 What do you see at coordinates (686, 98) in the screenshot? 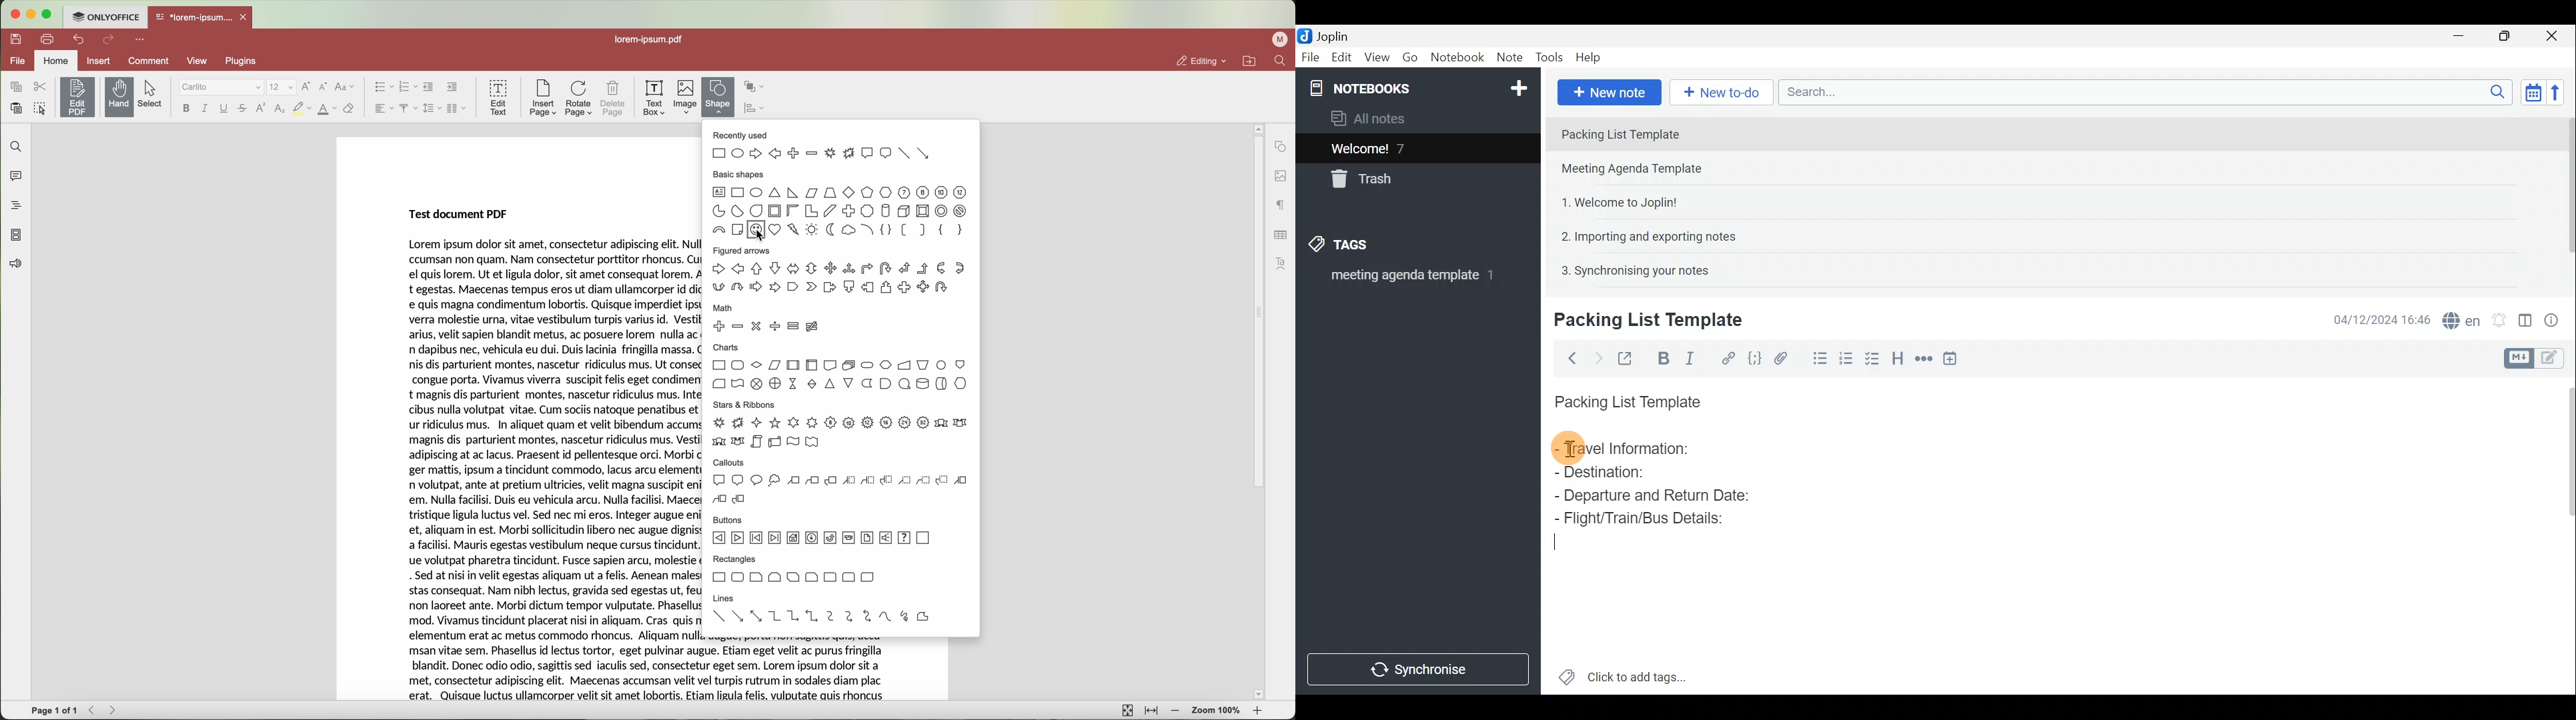
I see `image` at bounding box center [686, 98].